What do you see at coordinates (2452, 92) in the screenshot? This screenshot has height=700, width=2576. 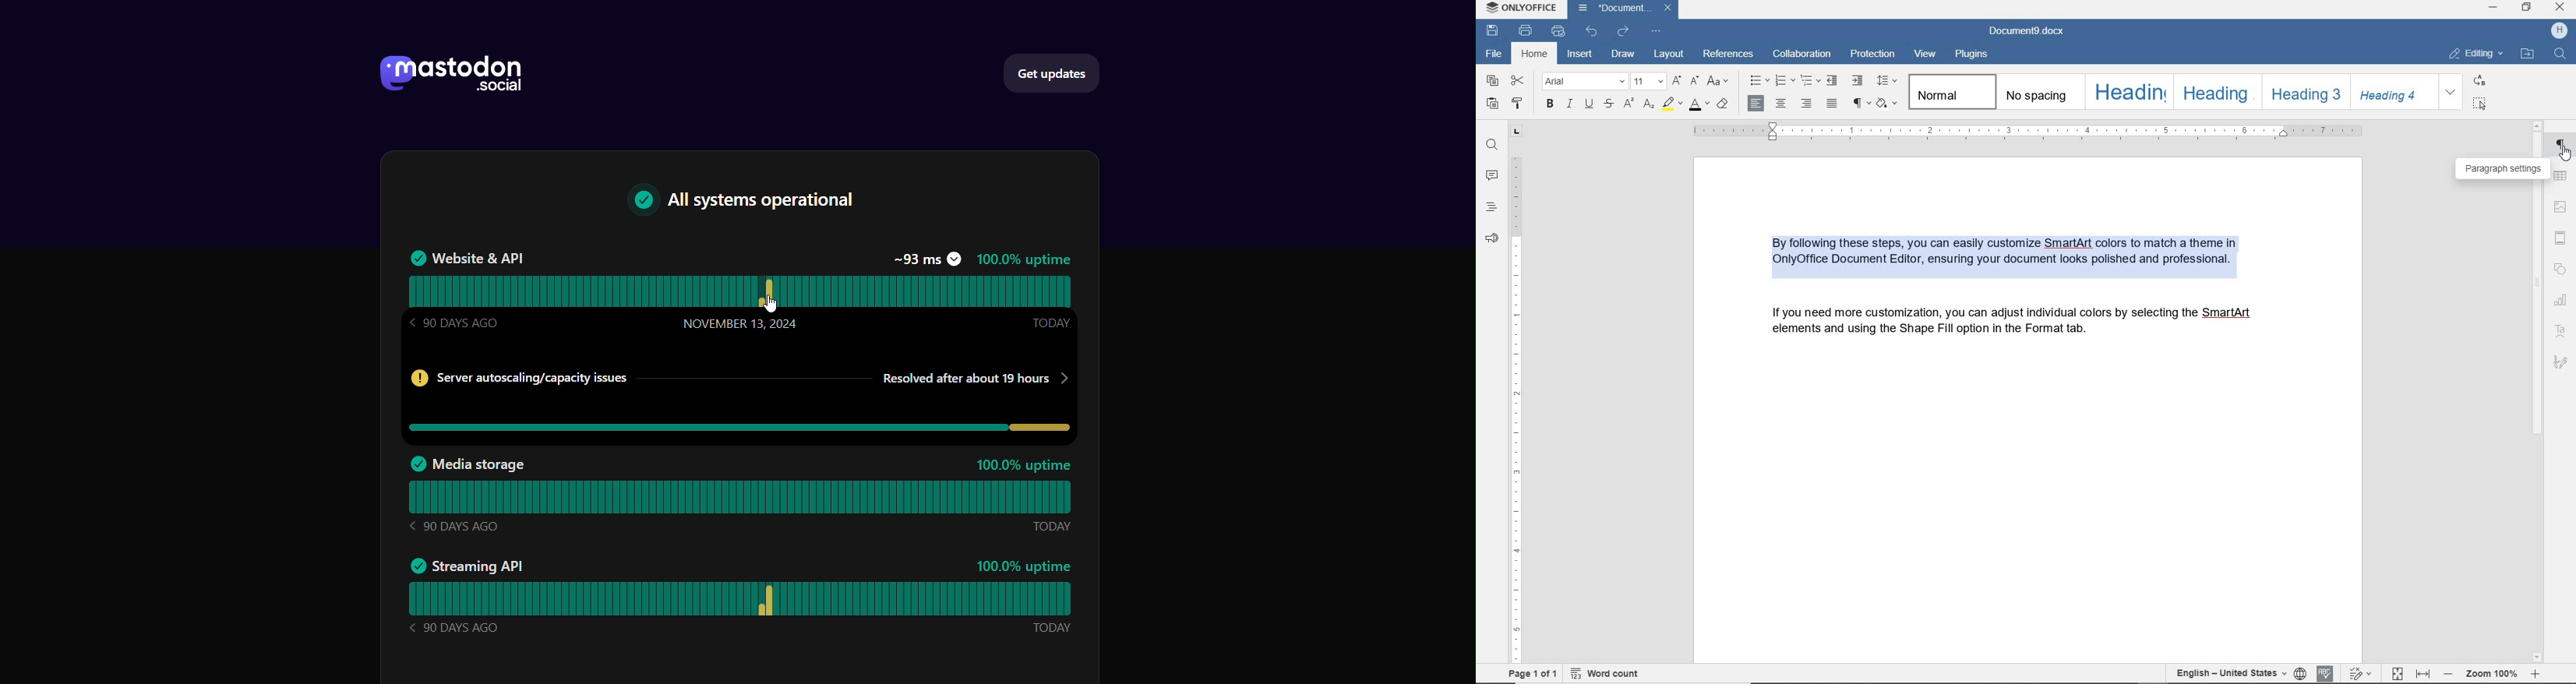 I see `expand ` at bounding box center [2452, 92].